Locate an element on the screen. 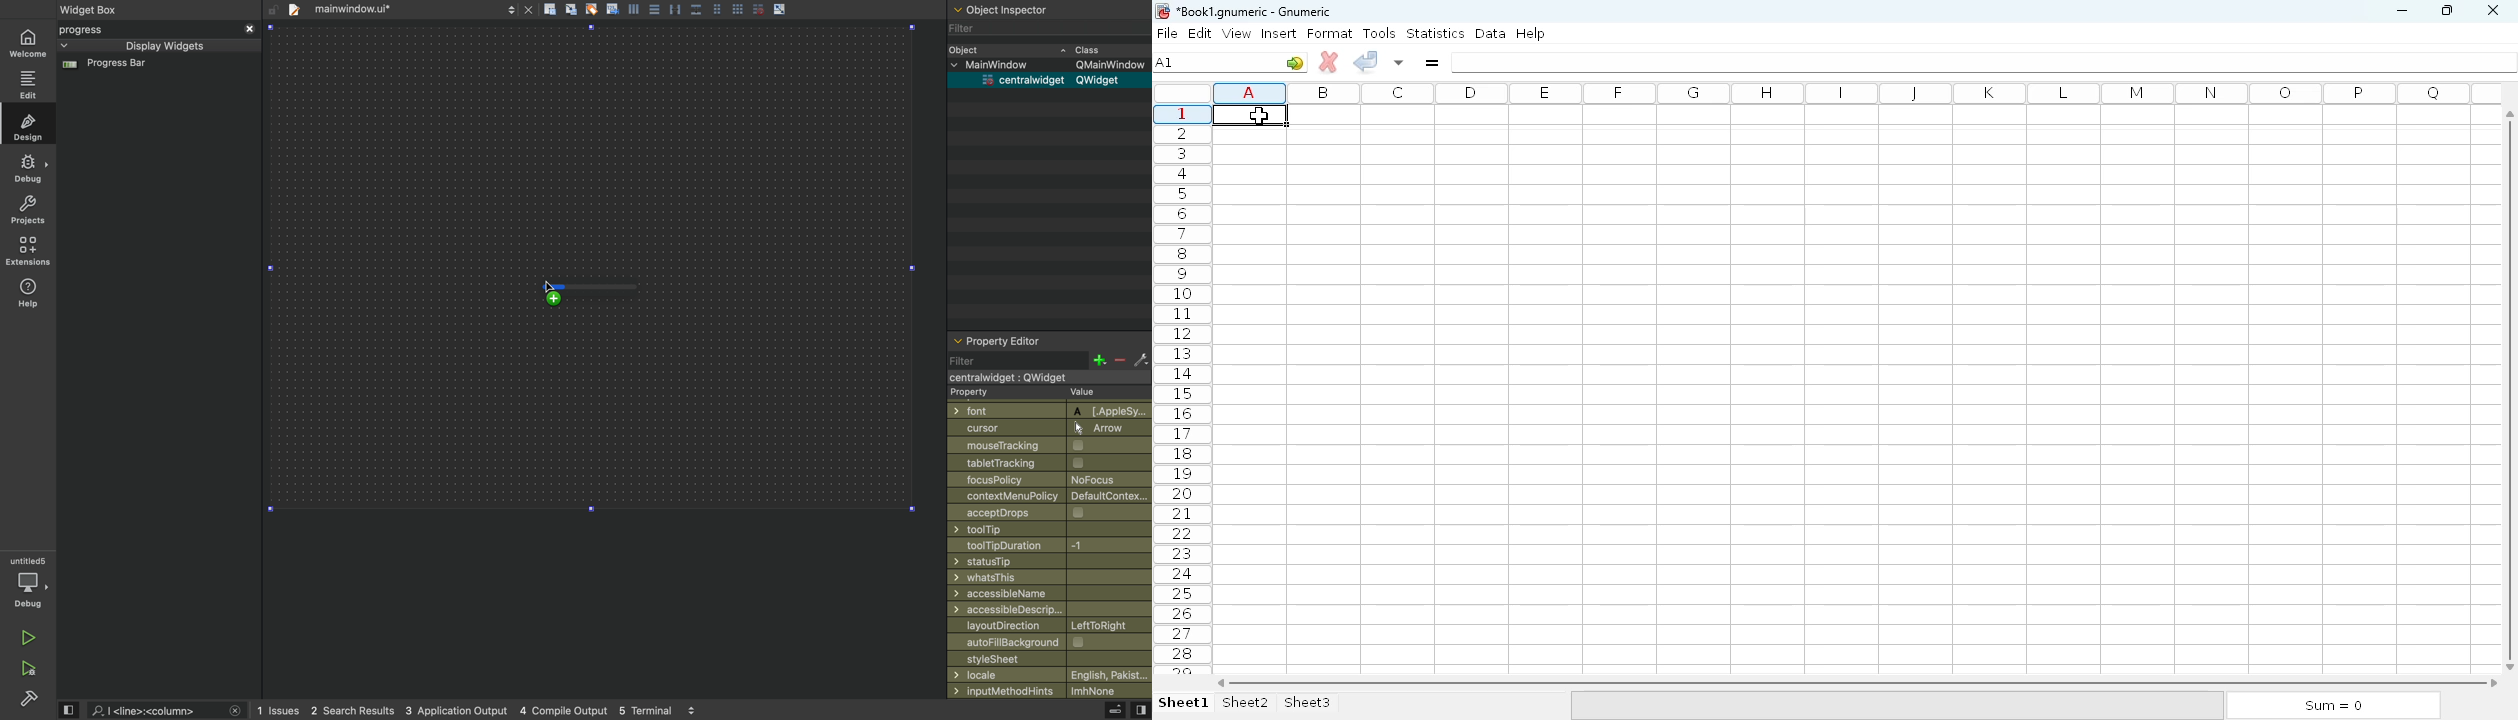  formula bar is located at coordinates (1985, 62).